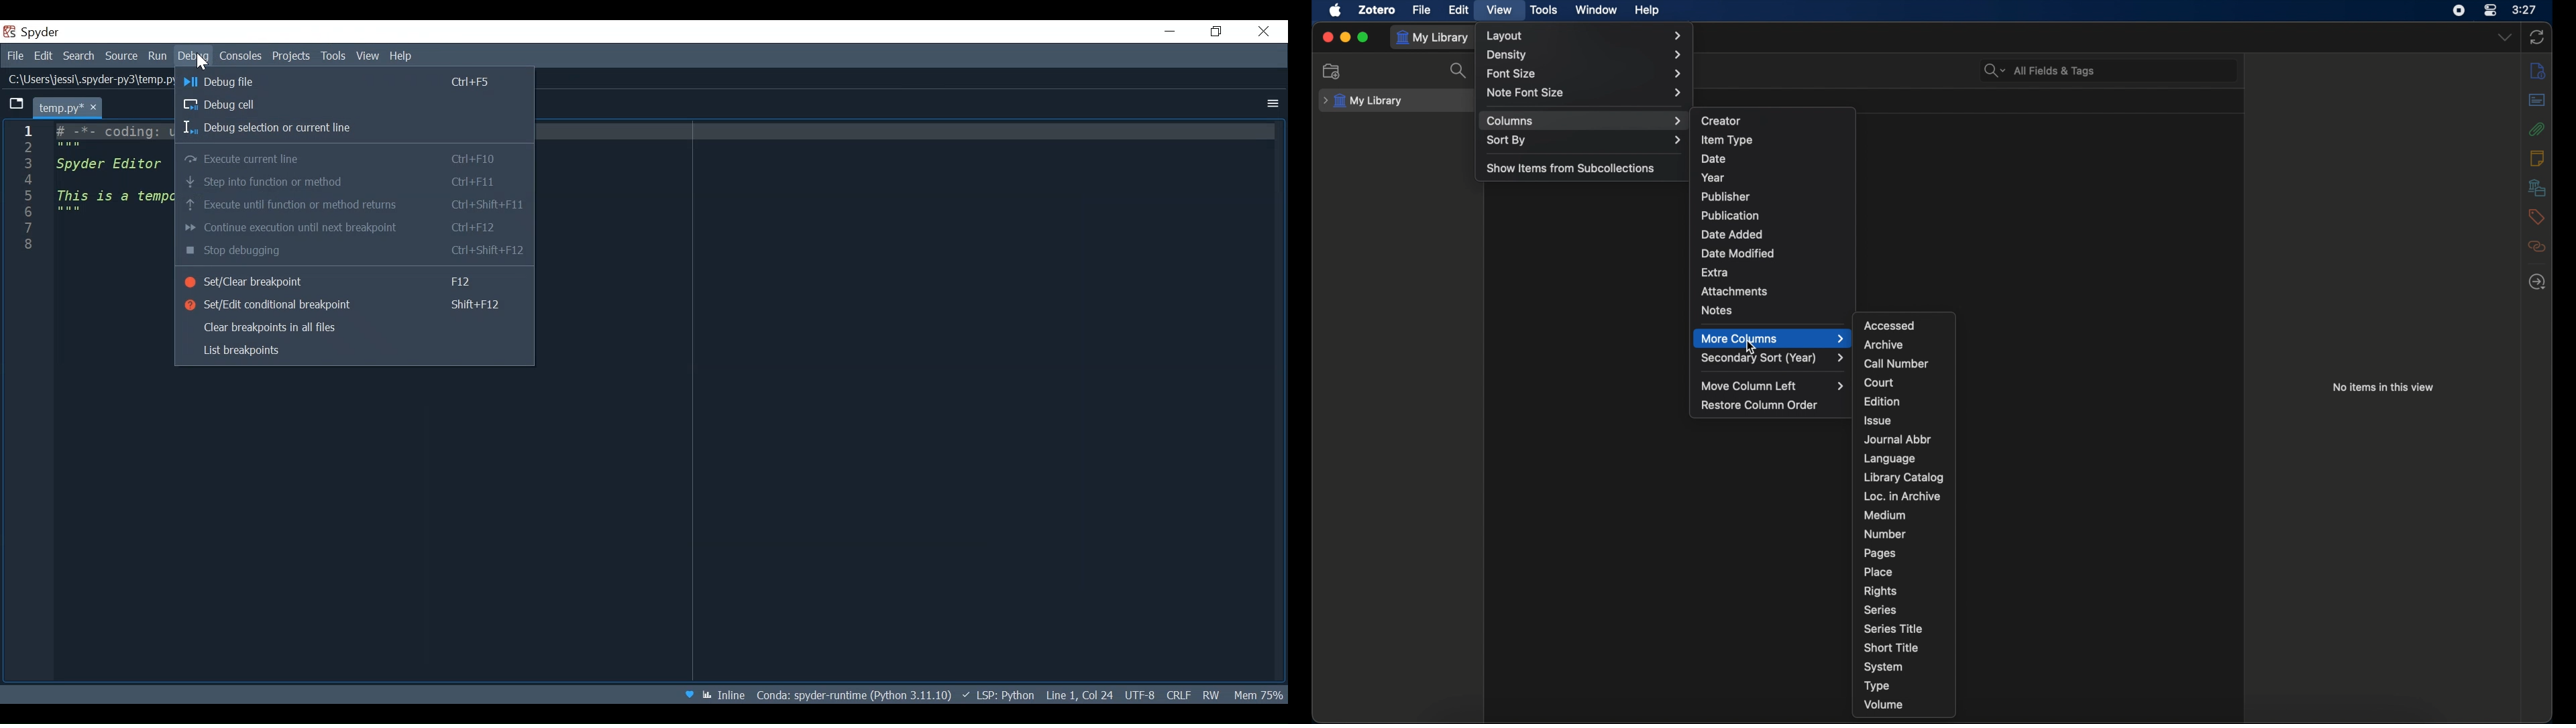  What do you see at coordinates (332, 58) in the screenshot?
I see `Tools` at bounding box center [332, 58].